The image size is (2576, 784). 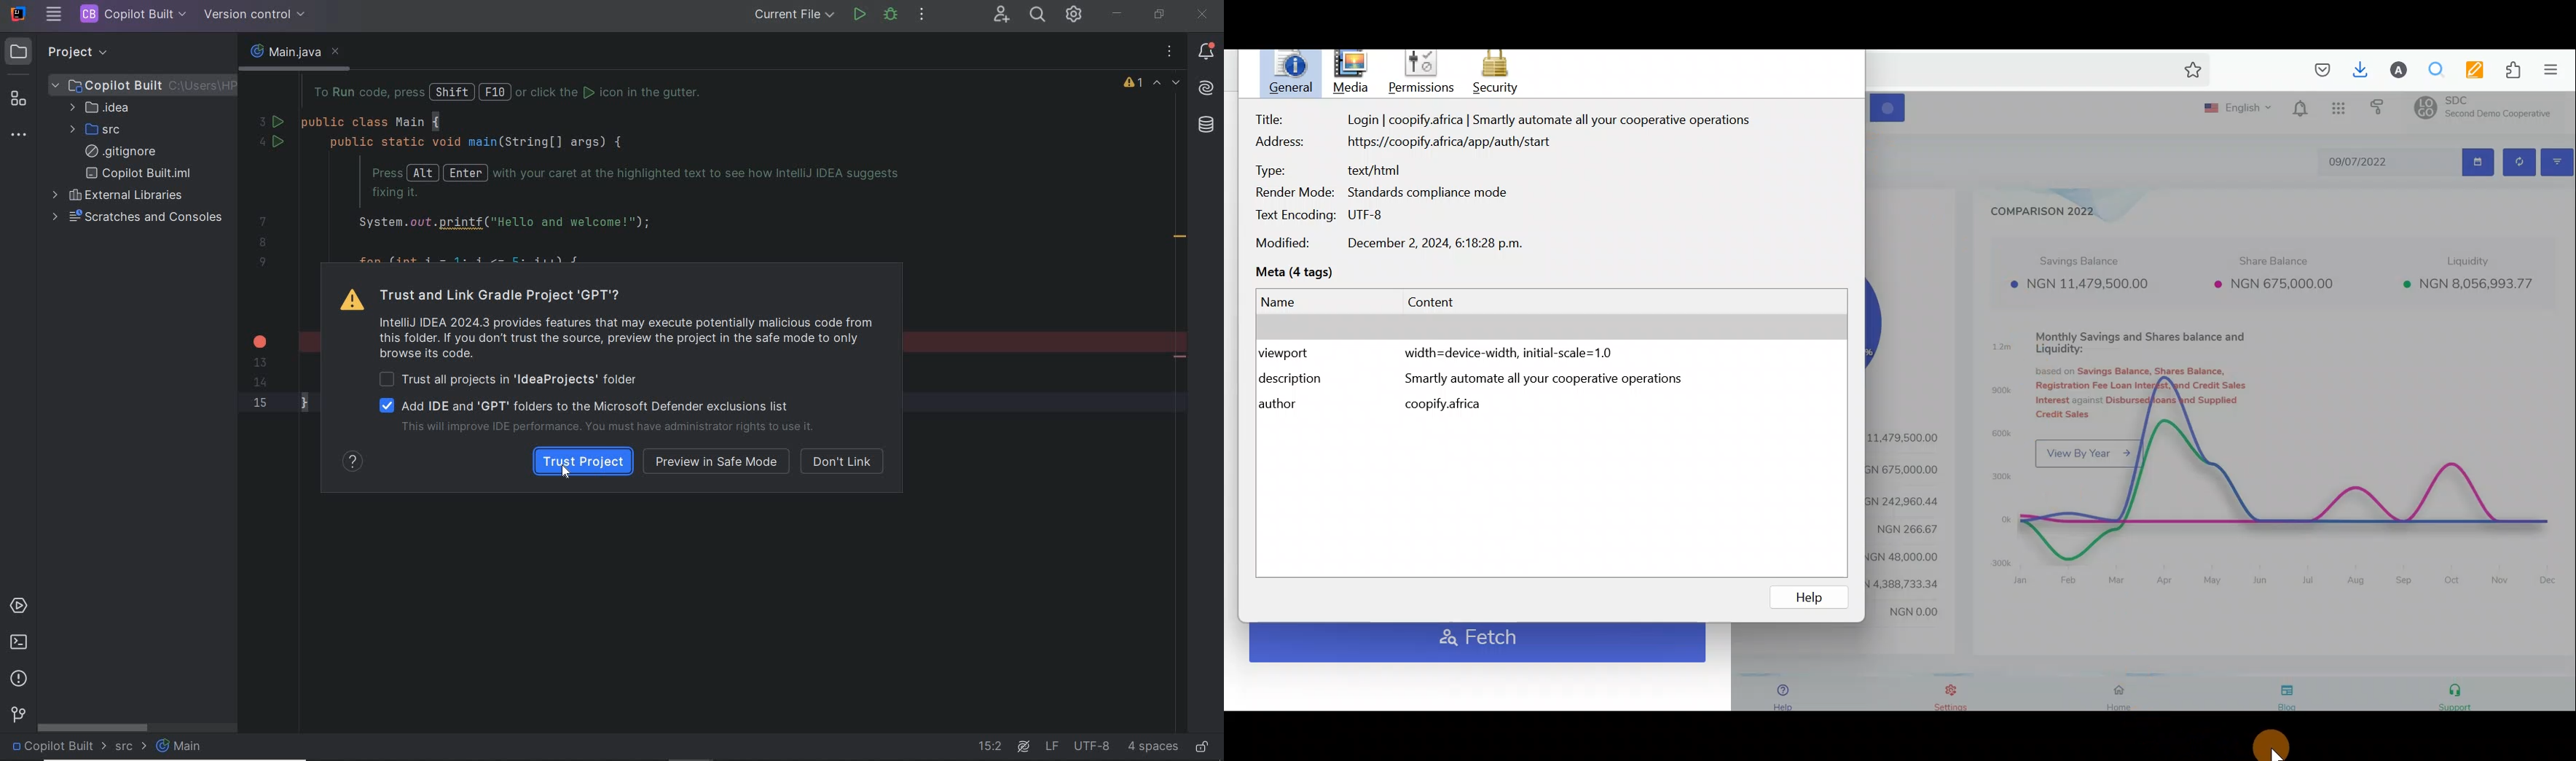 I want to click on Cursor, so click(x=1353, y=73).